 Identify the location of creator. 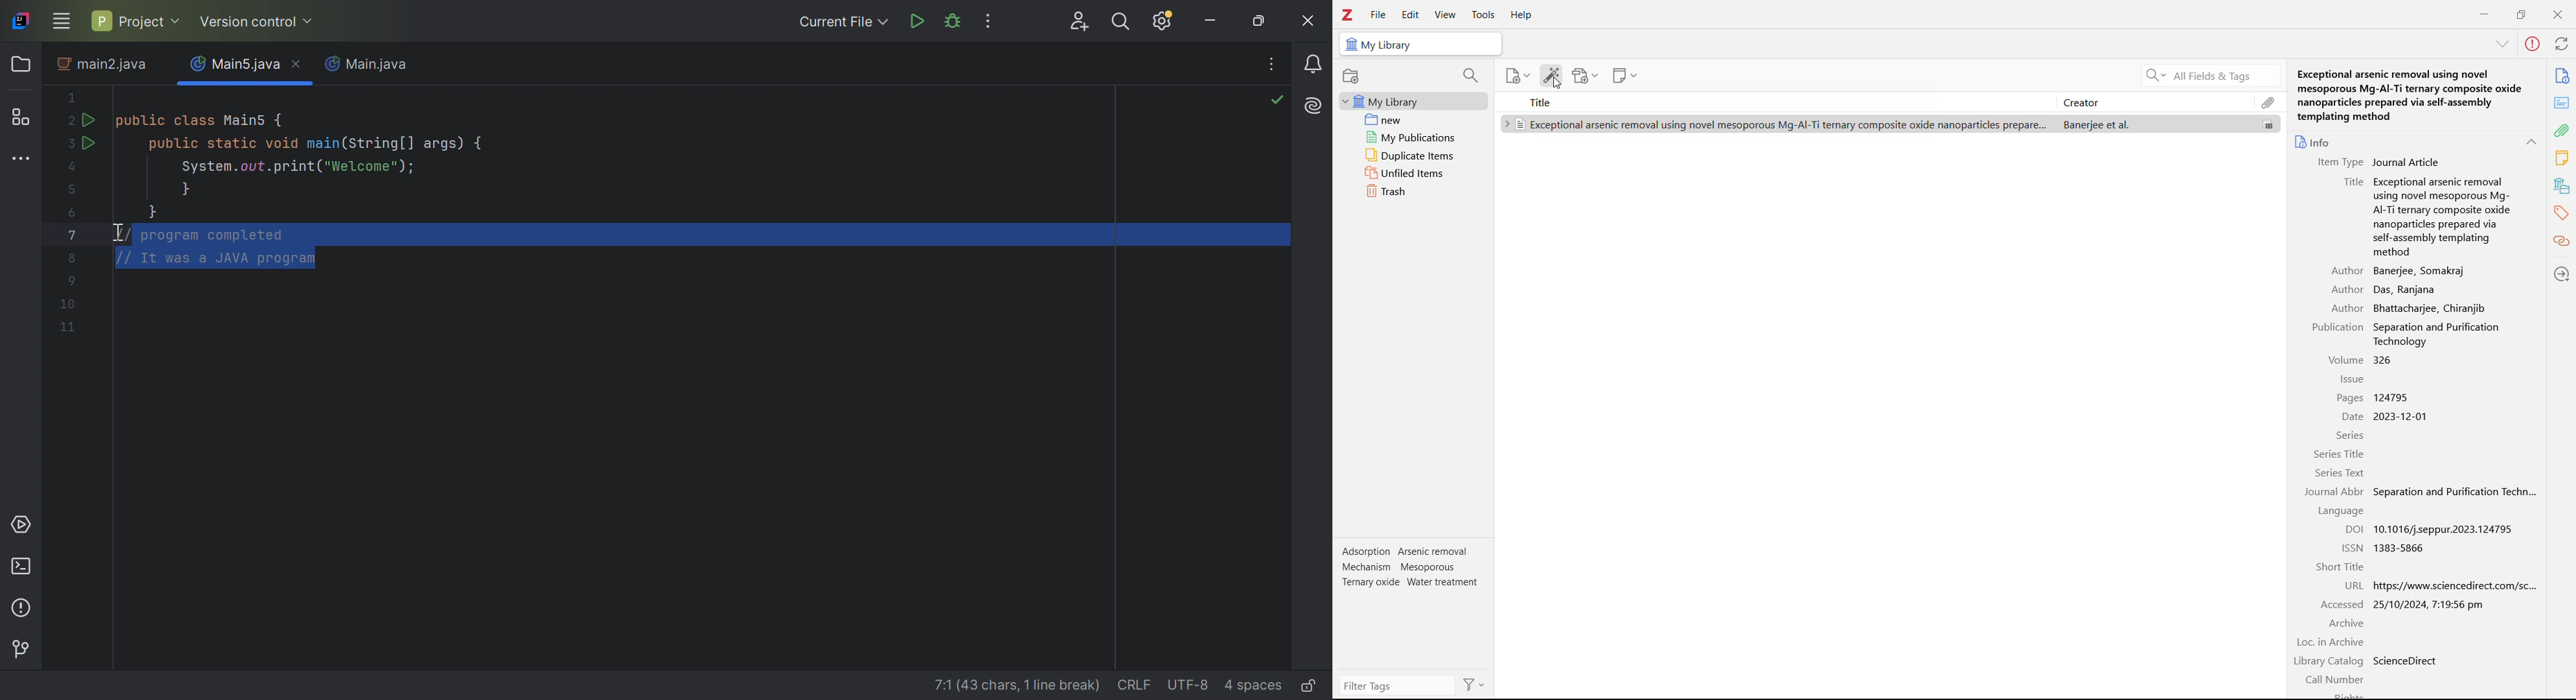
(2154, 102).